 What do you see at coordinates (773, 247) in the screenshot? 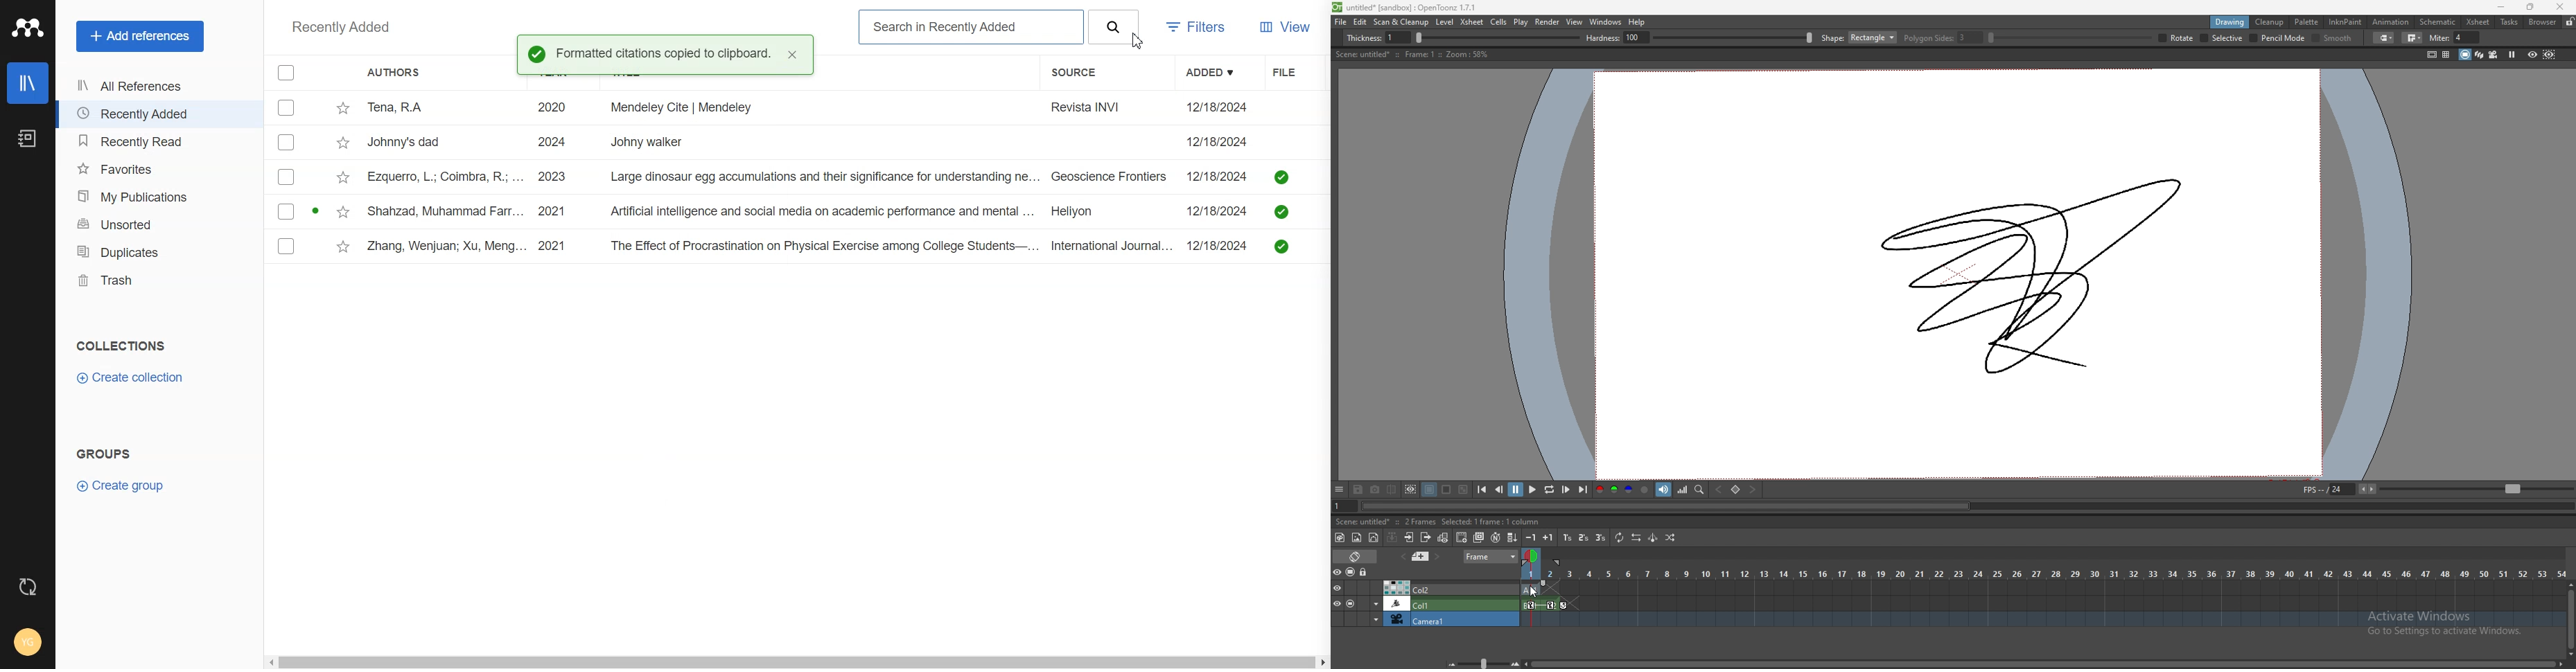
I see `Zhang, Wenjuan; Xu, Meng... 2021 The Effect of Procrastination on Physical Exercise among College Students—... International Journal...` at bounding box center [773, 247].